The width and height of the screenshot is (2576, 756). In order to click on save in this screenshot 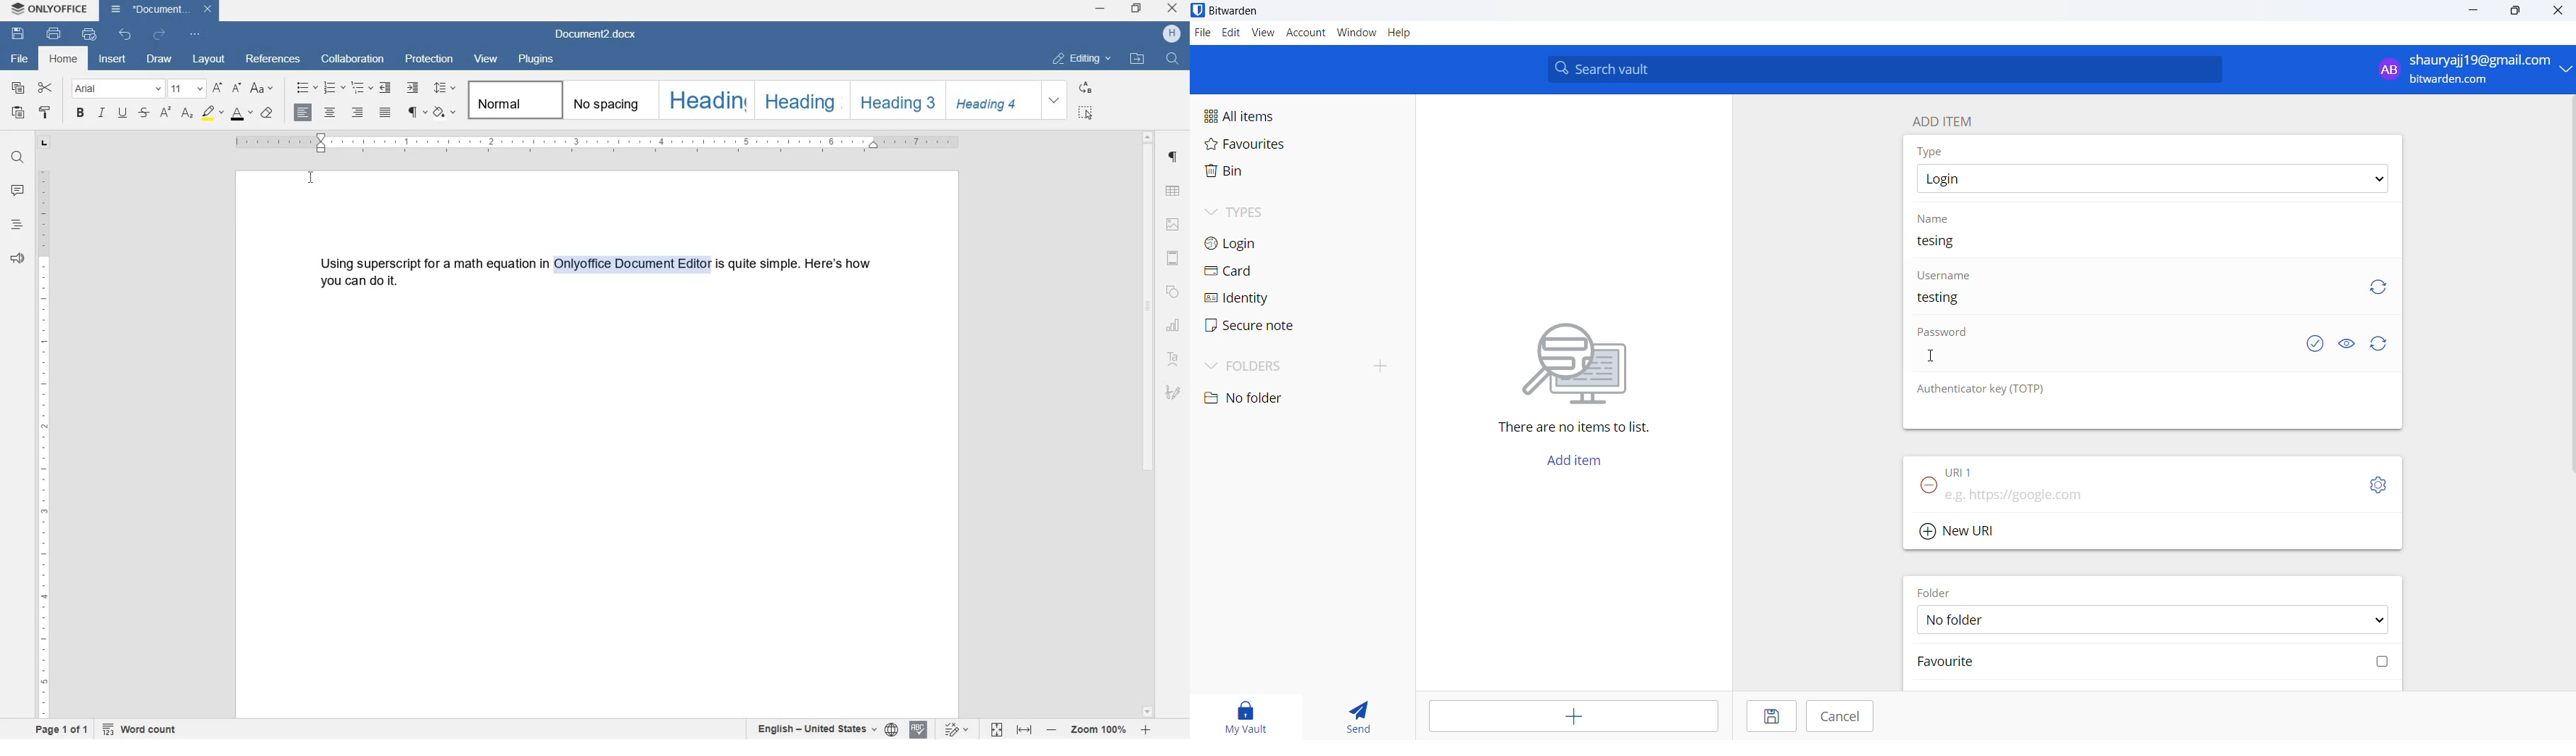, I will do `click(20, 34)`.